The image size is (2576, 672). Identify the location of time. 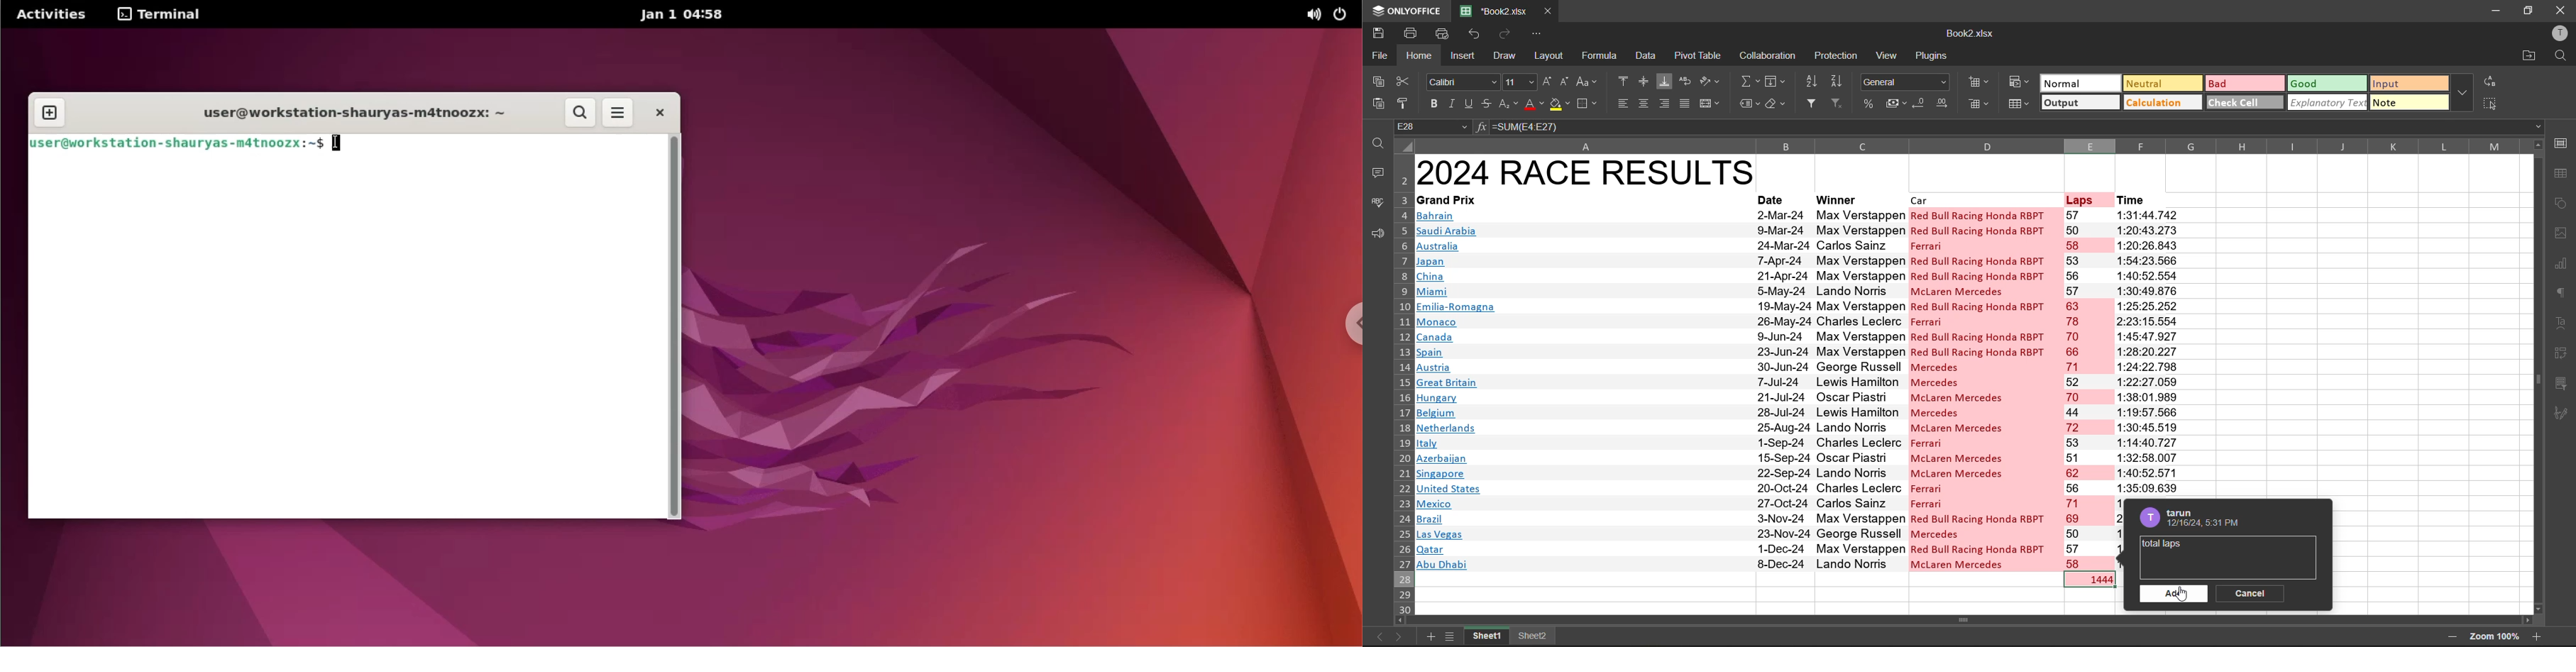
(2149, 352).